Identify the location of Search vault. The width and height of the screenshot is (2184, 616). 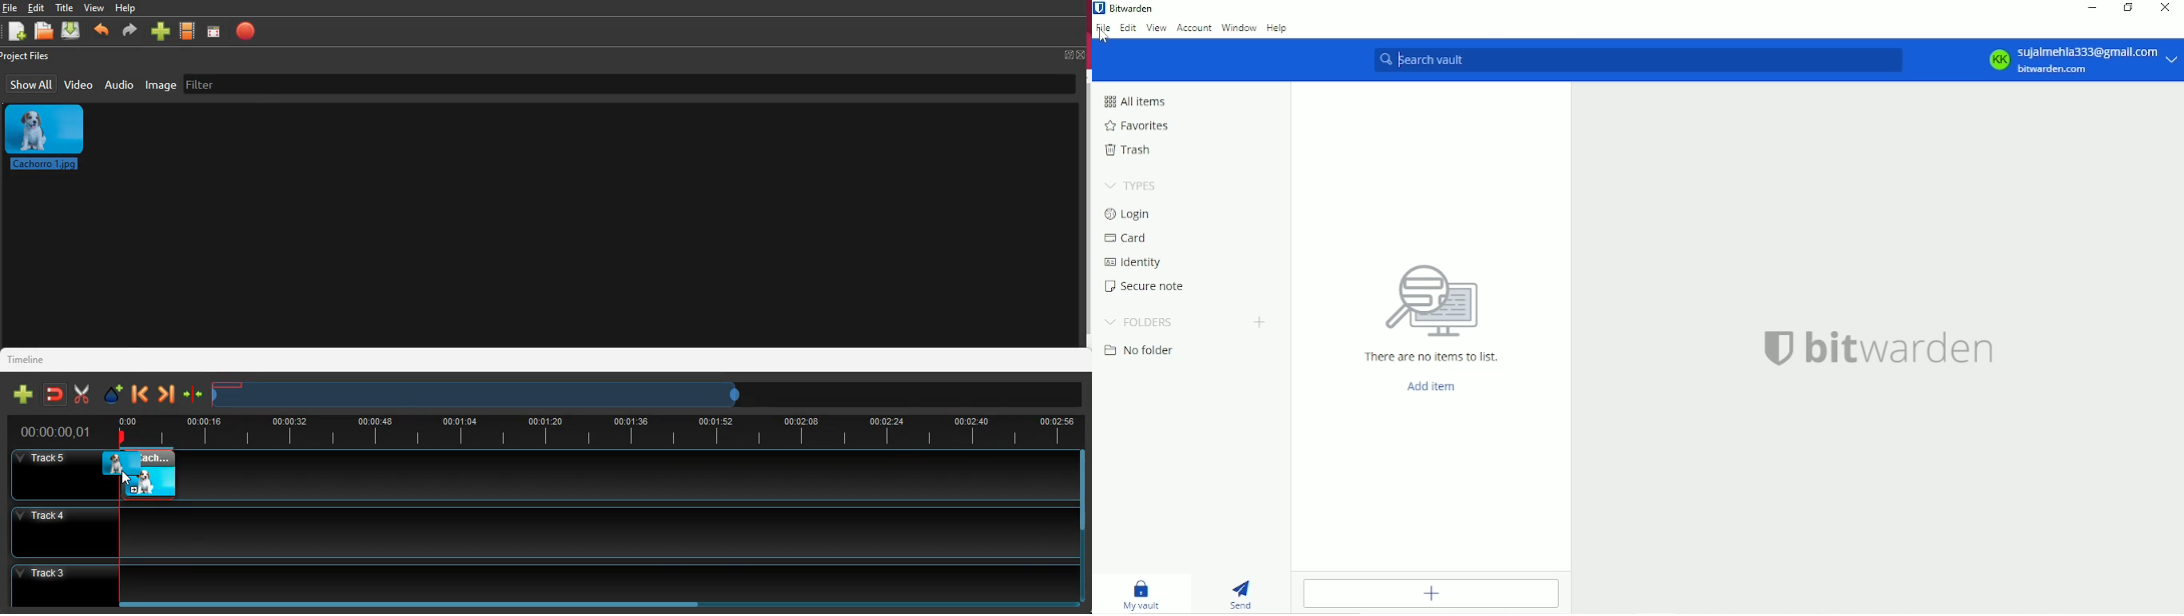
(1637, 59).